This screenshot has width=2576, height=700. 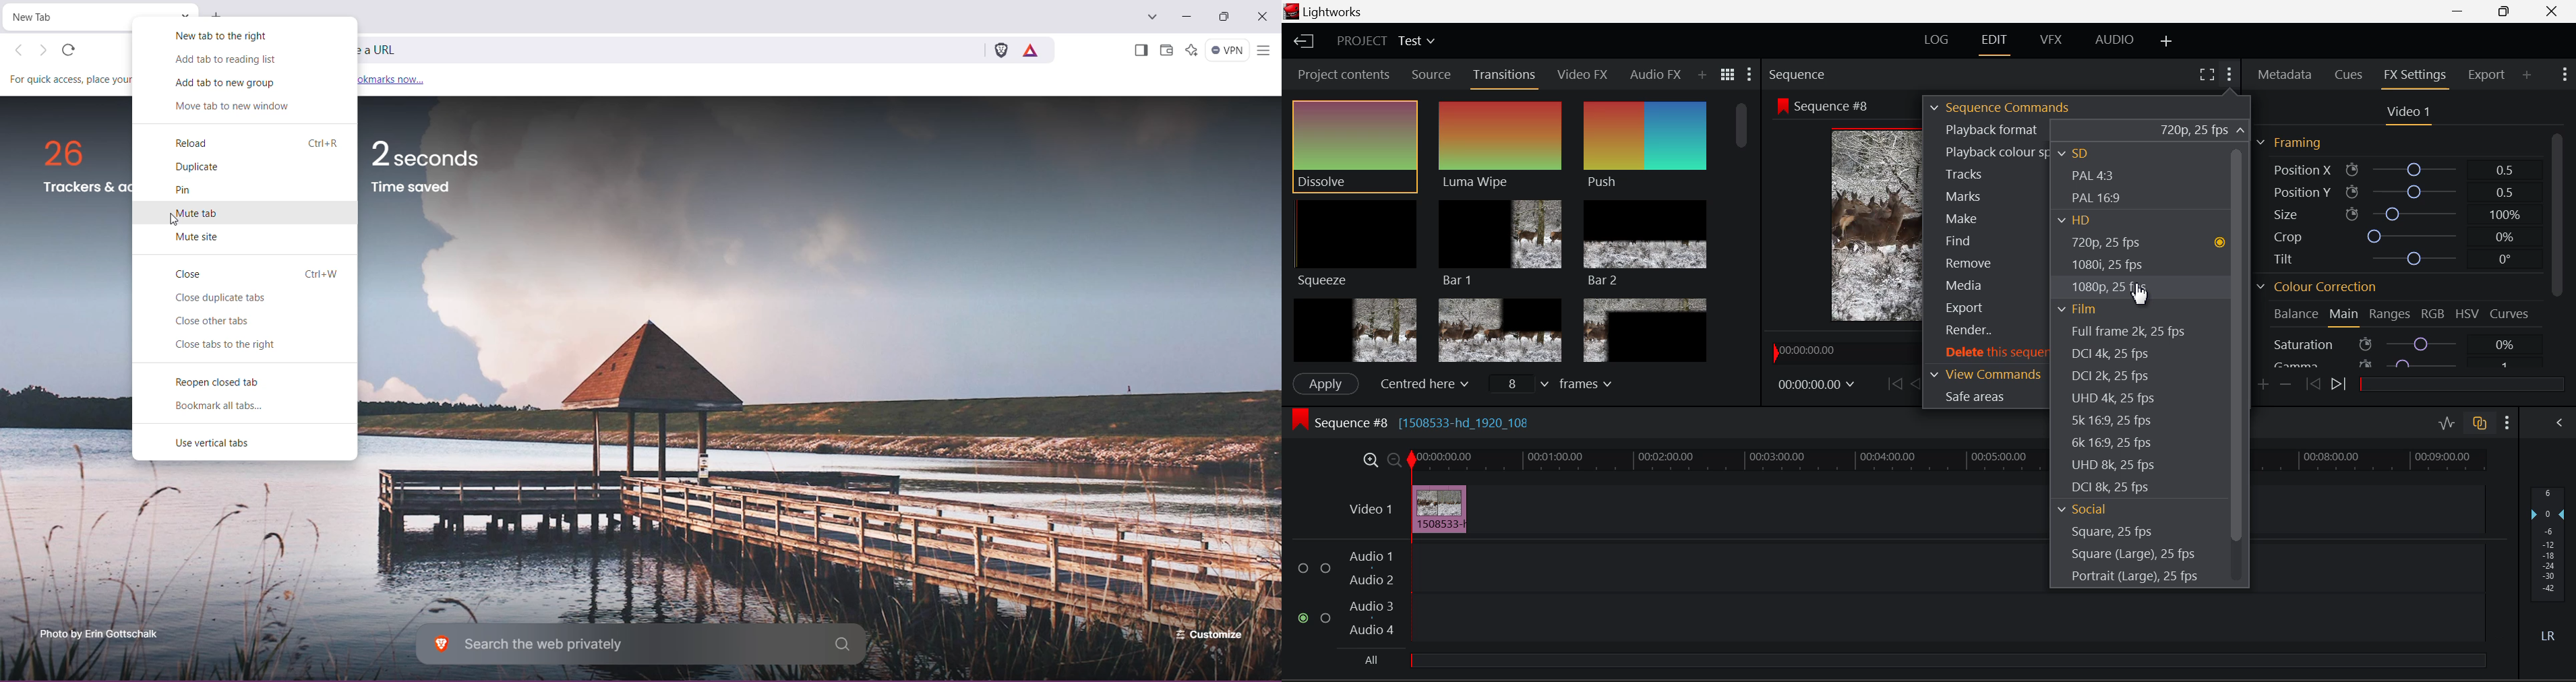 I want to click on Centered here, so click(x=1422, y=384).